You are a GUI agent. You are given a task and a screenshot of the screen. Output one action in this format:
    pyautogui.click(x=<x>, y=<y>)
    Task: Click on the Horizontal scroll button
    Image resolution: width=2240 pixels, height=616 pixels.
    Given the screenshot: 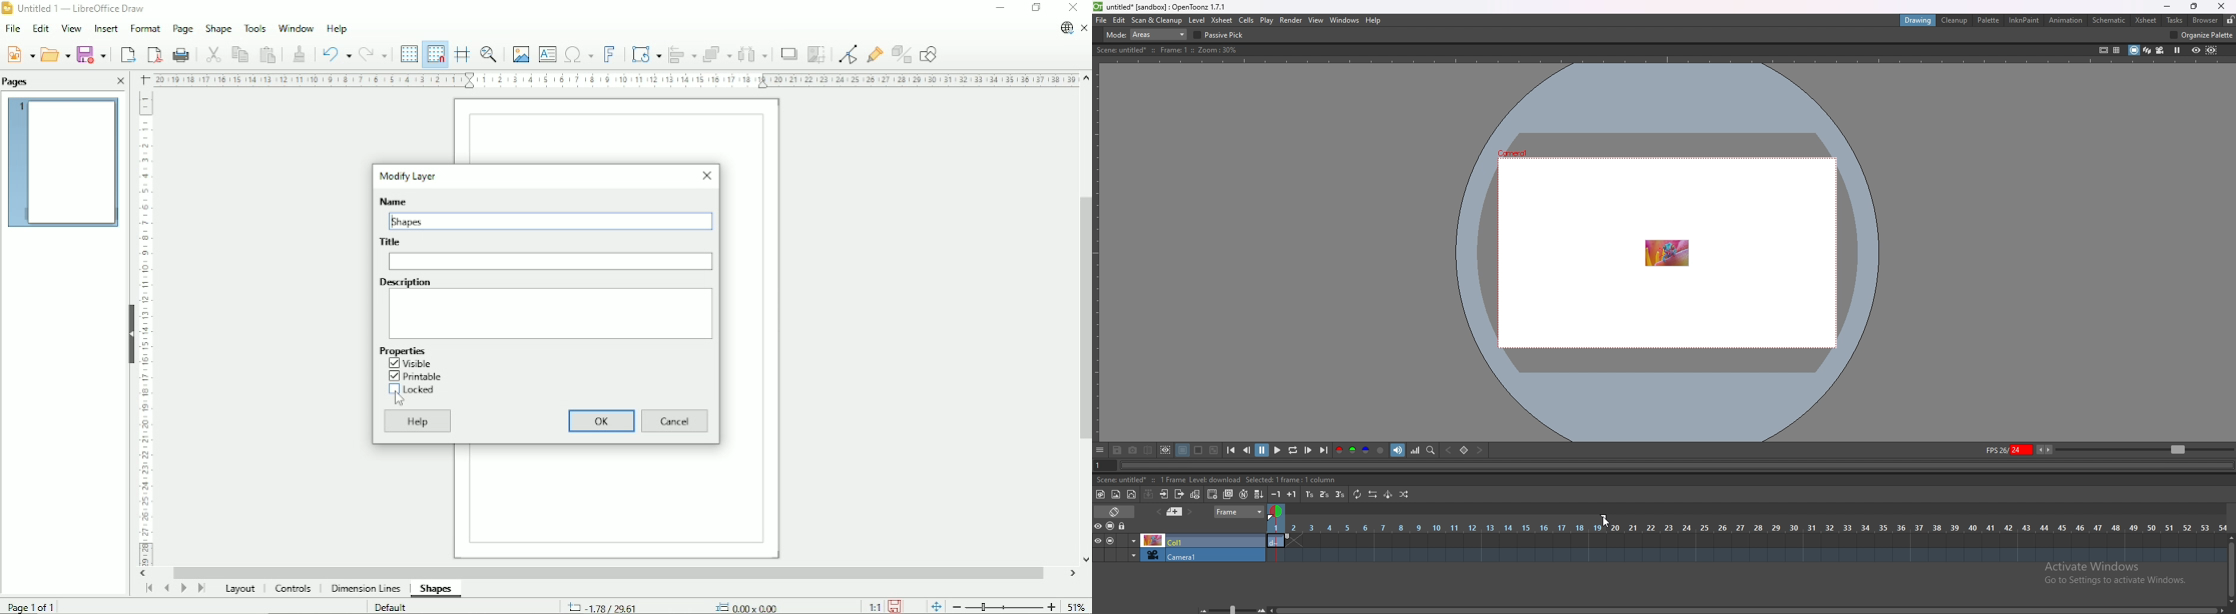 What is the action you would take?
    pyautogui.click(x=1072, y=573)
    